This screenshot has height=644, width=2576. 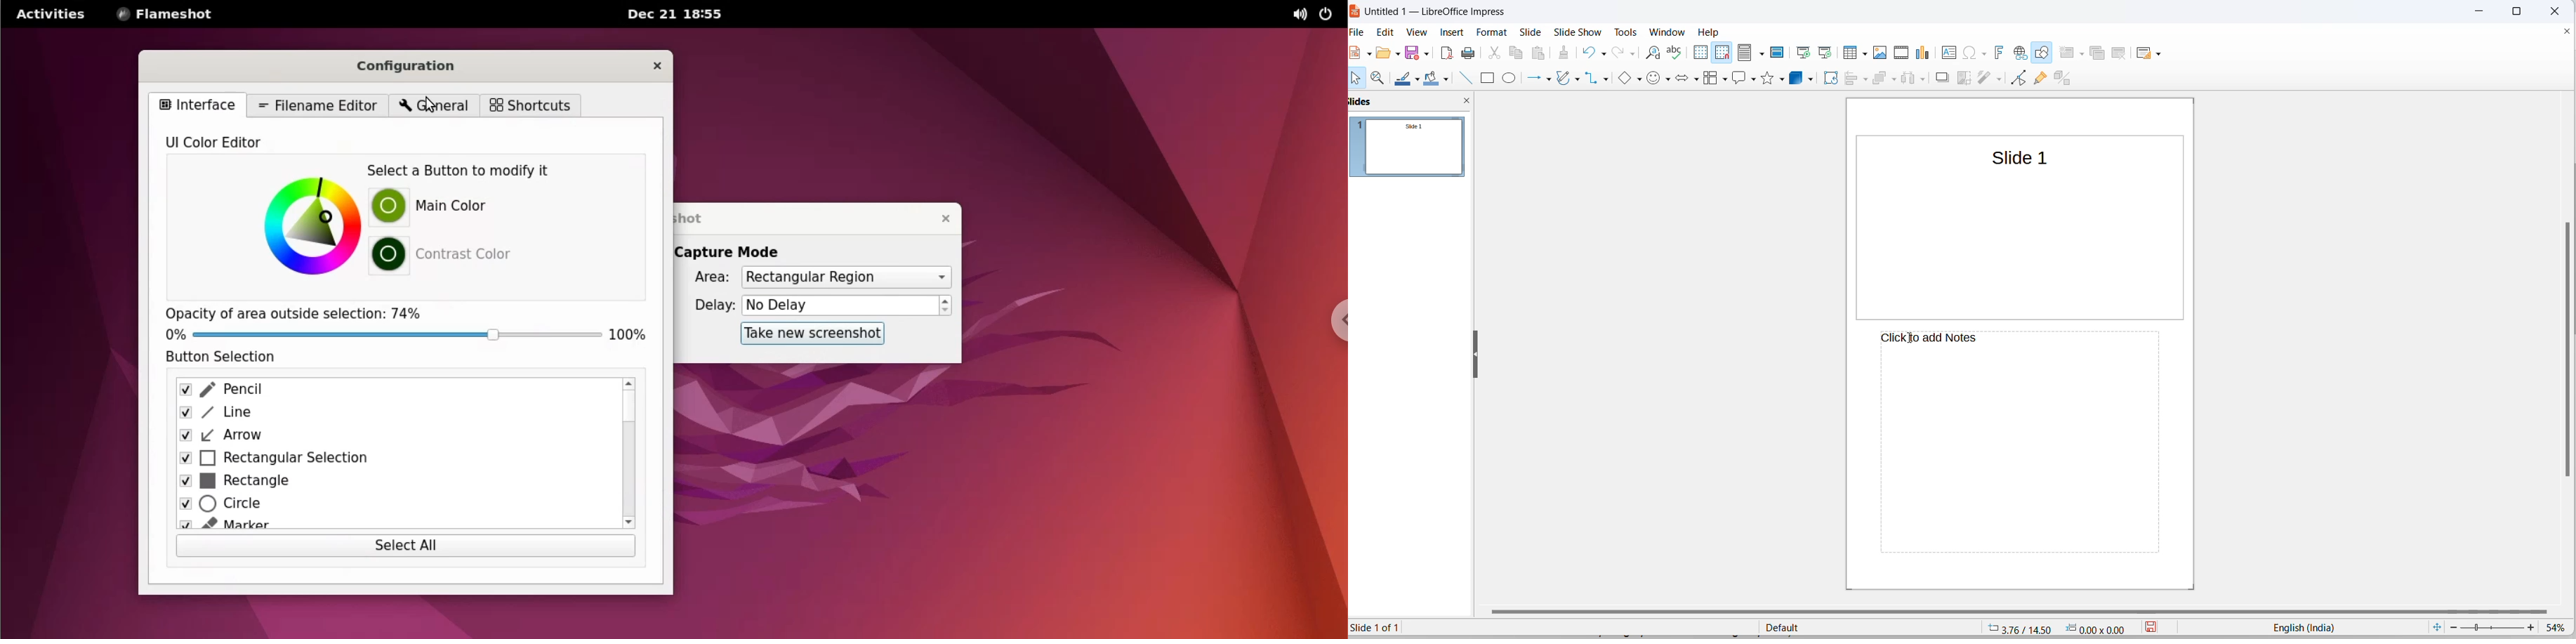 What do you see at coordinates (1413, 52) in the screenshot?
I see `save` at bounding box center [1413, 52].